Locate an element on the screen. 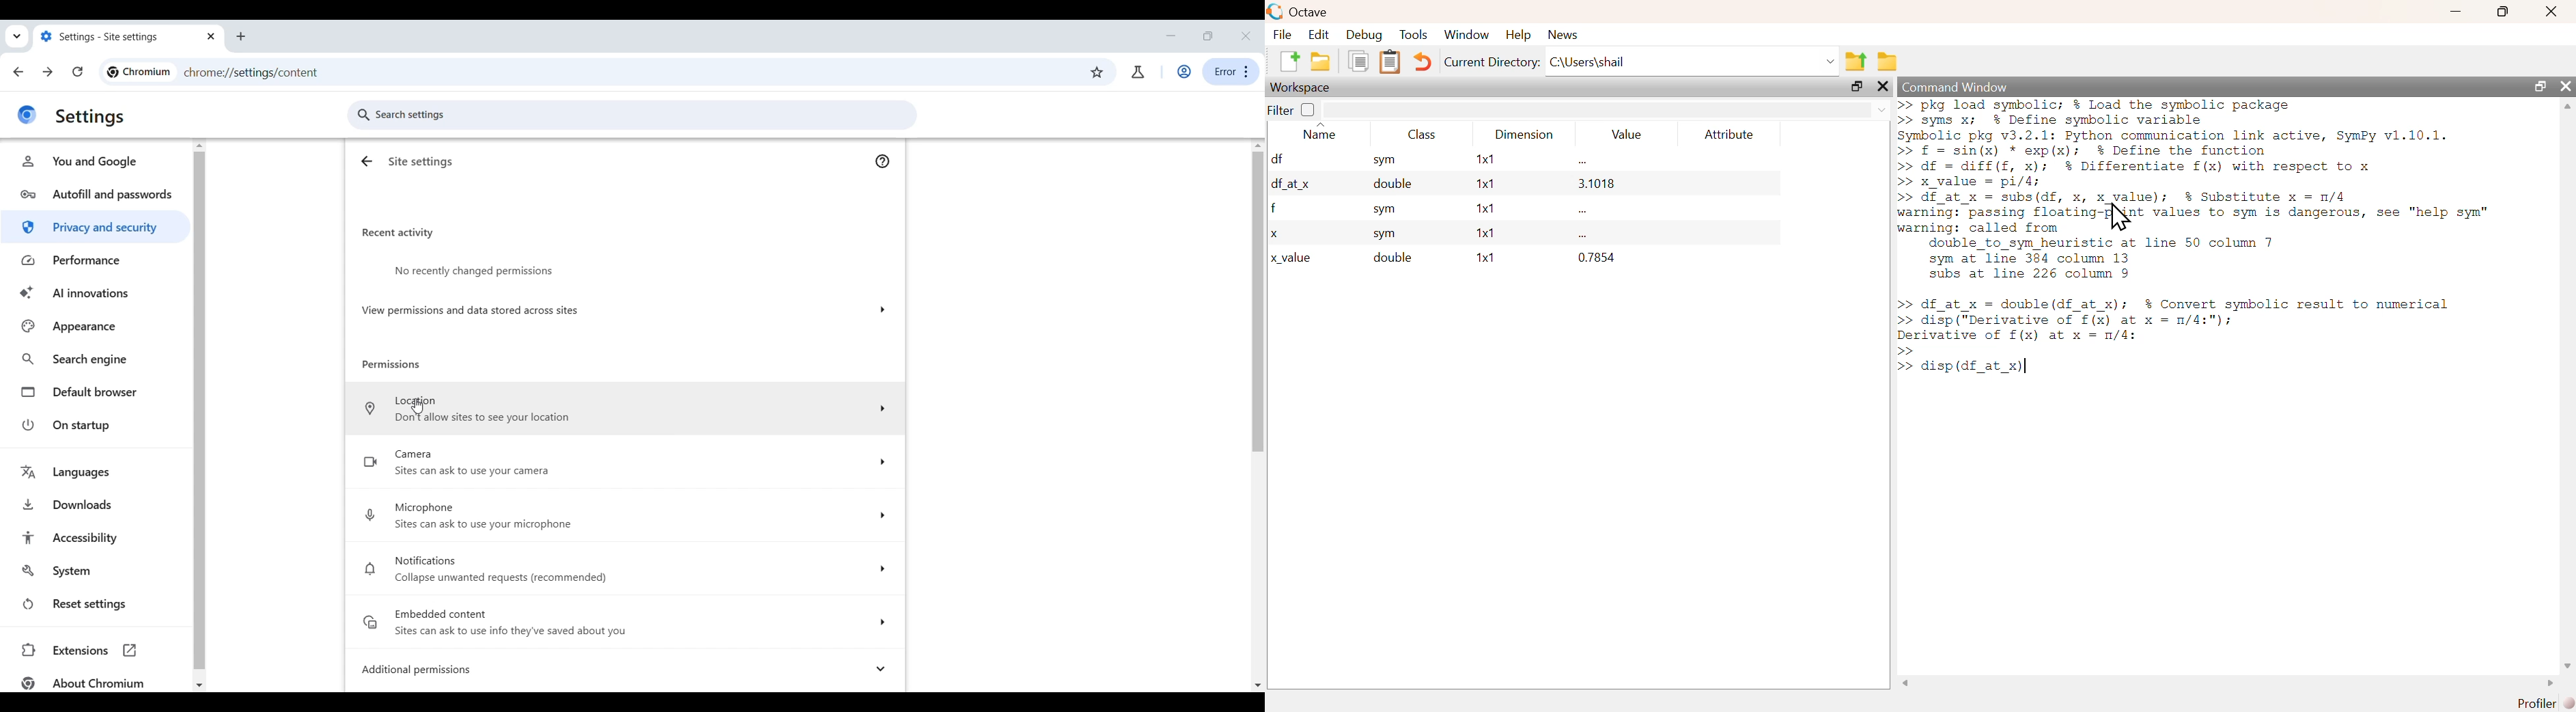 Image resolution: width=2576 pixels, height=728 pixels. Minimize is located at coordinates (1172, 36).